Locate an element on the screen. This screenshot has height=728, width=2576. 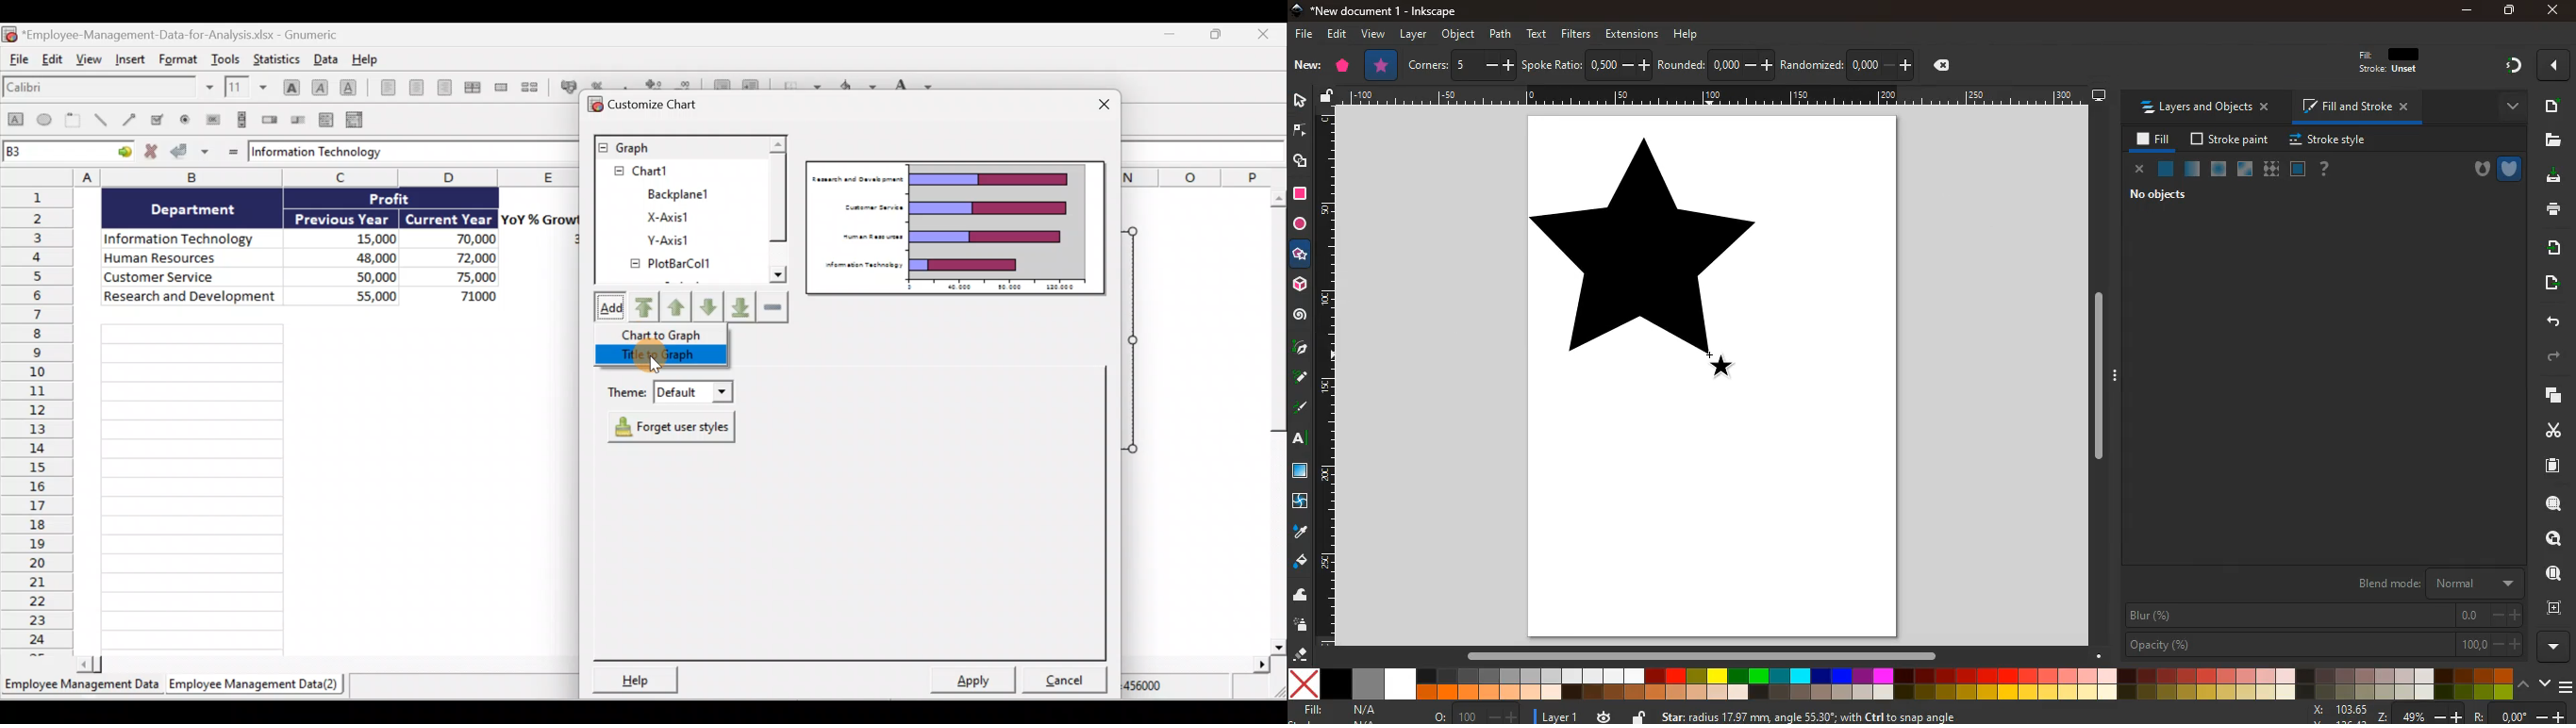
close is located at coordinates (2554, 8).